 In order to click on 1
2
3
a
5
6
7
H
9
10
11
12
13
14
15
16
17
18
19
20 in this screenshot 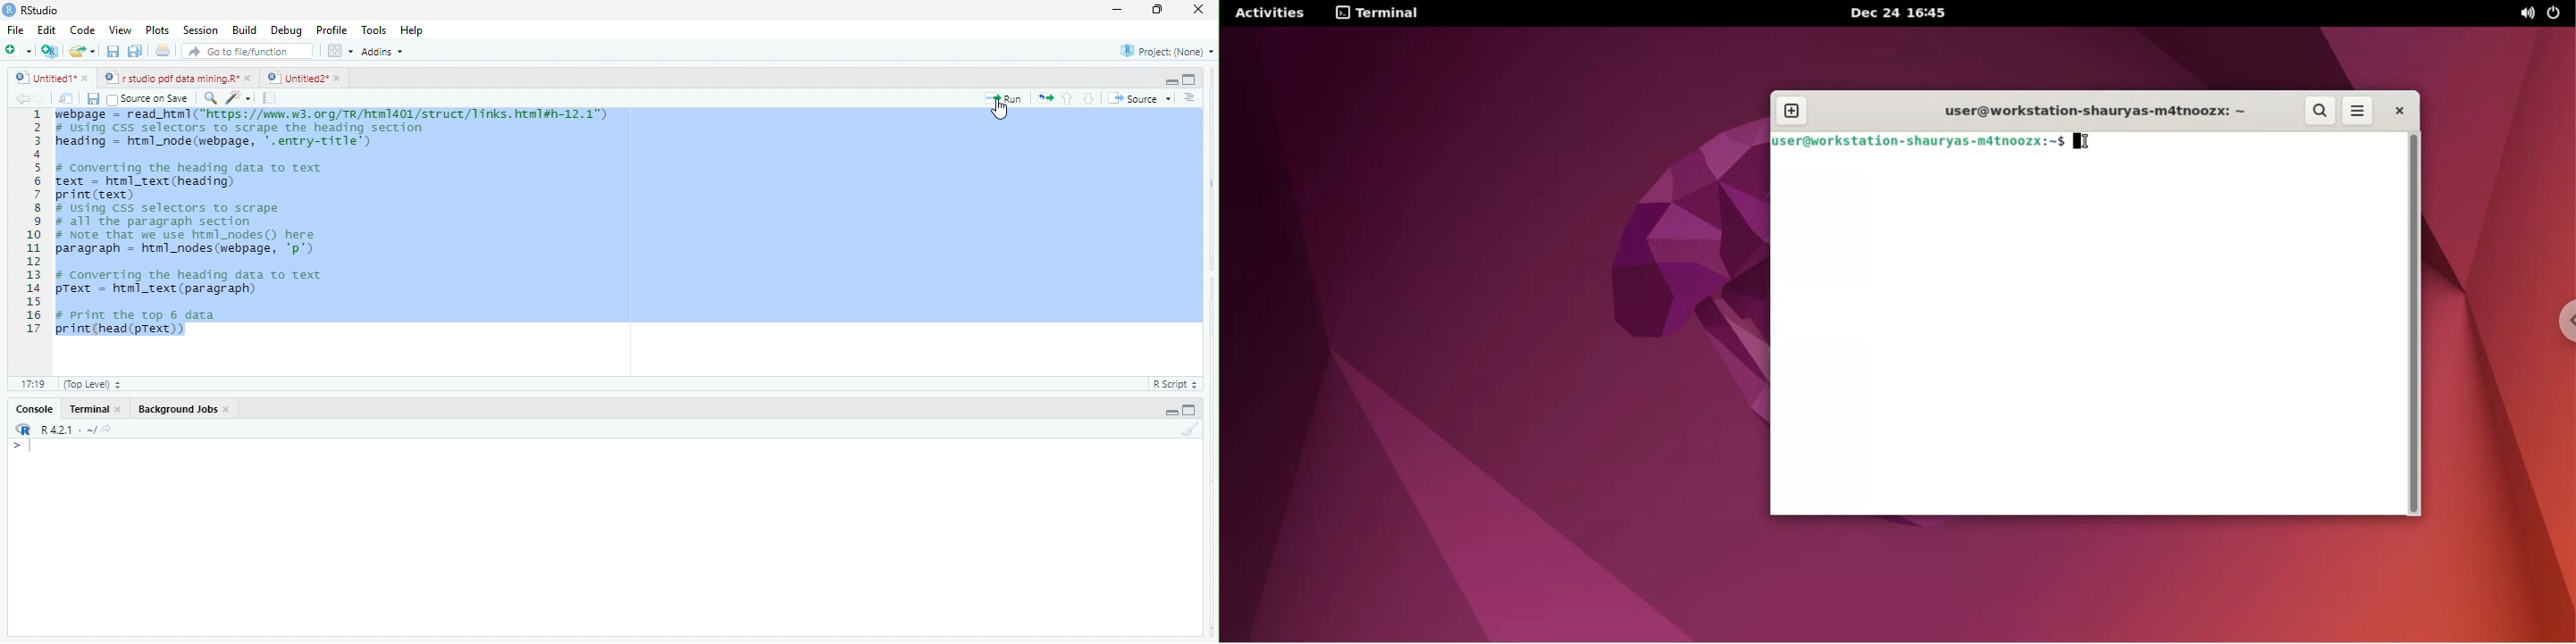, I will do `click(31, 240)`.